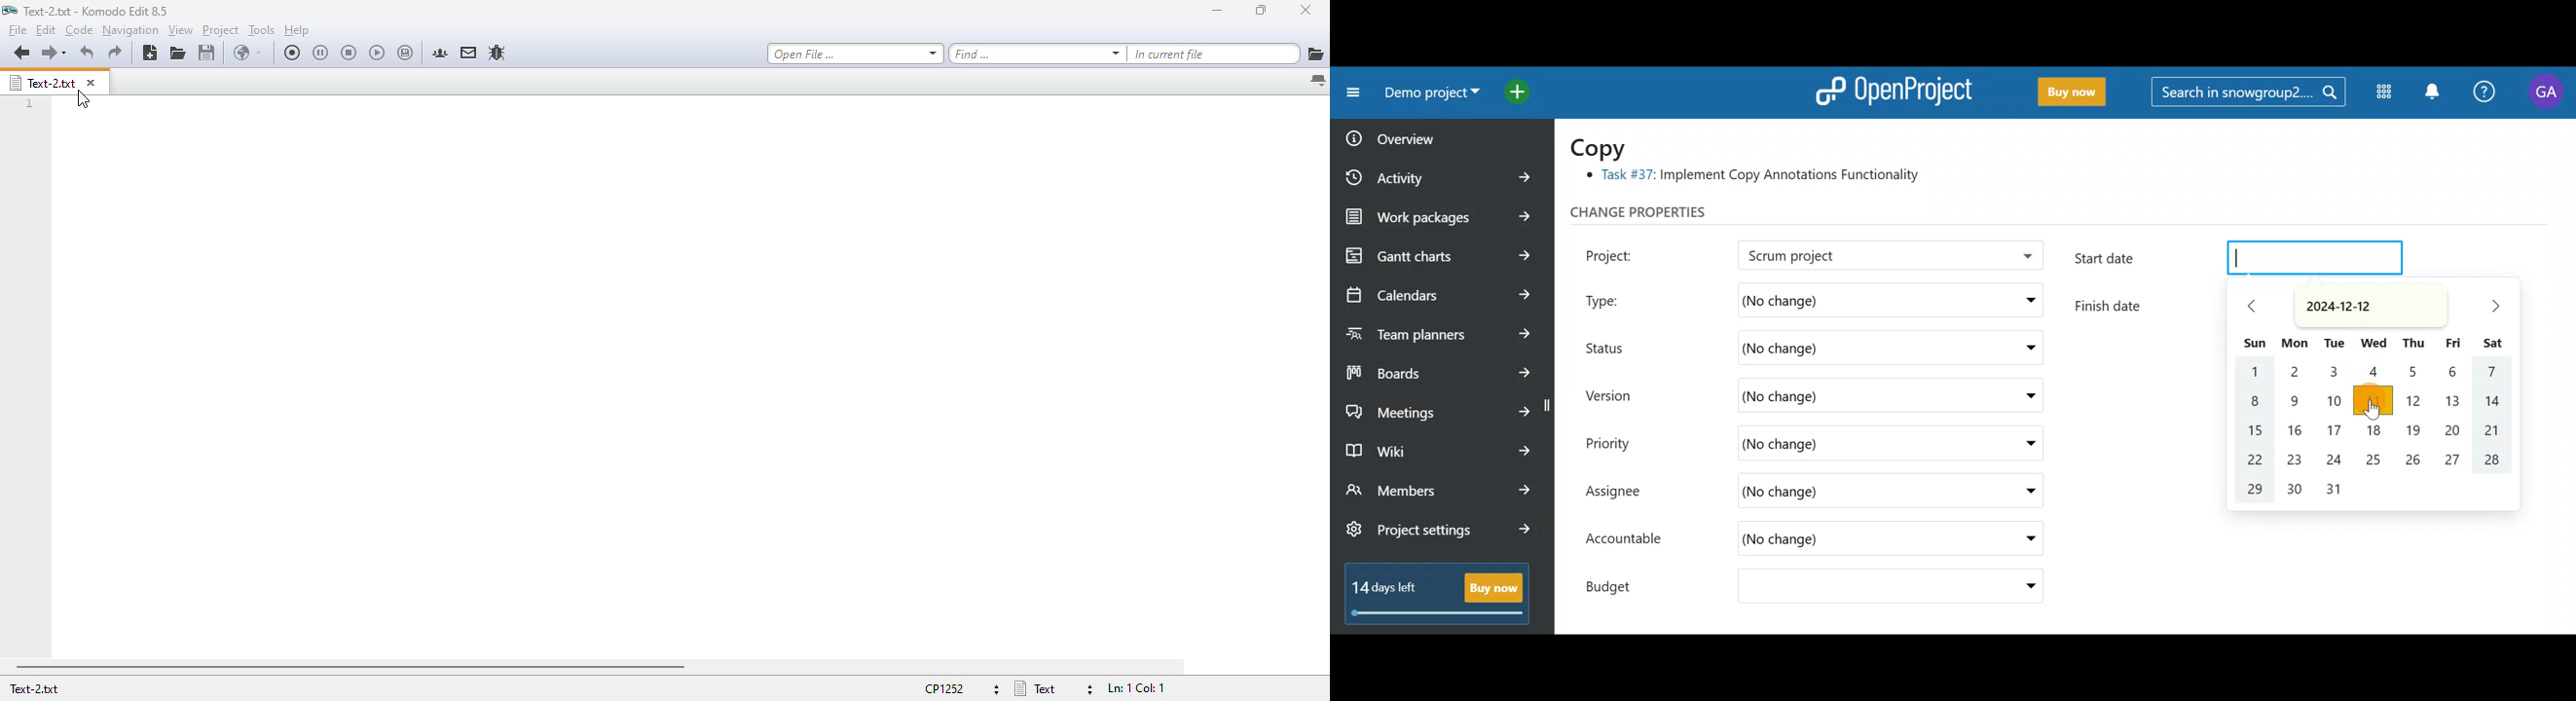 Image resolution: width=2576 pixels, height=728 pixels. I want to click on Demo project, so click(1427, 95).